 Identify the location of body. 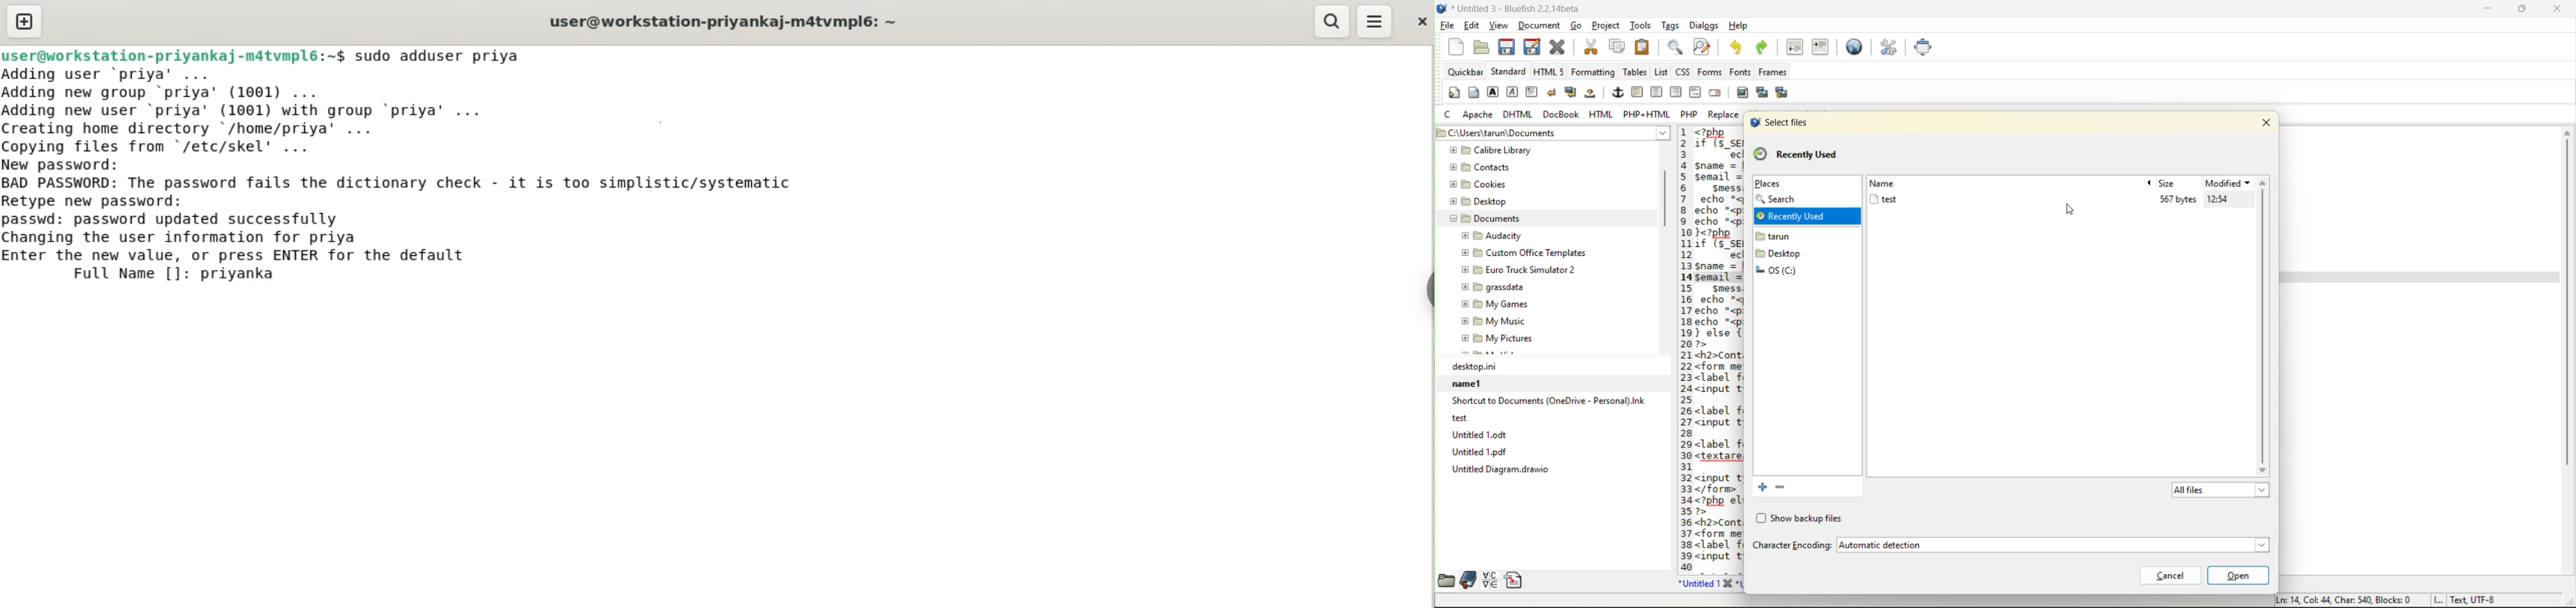
(1474, 94).